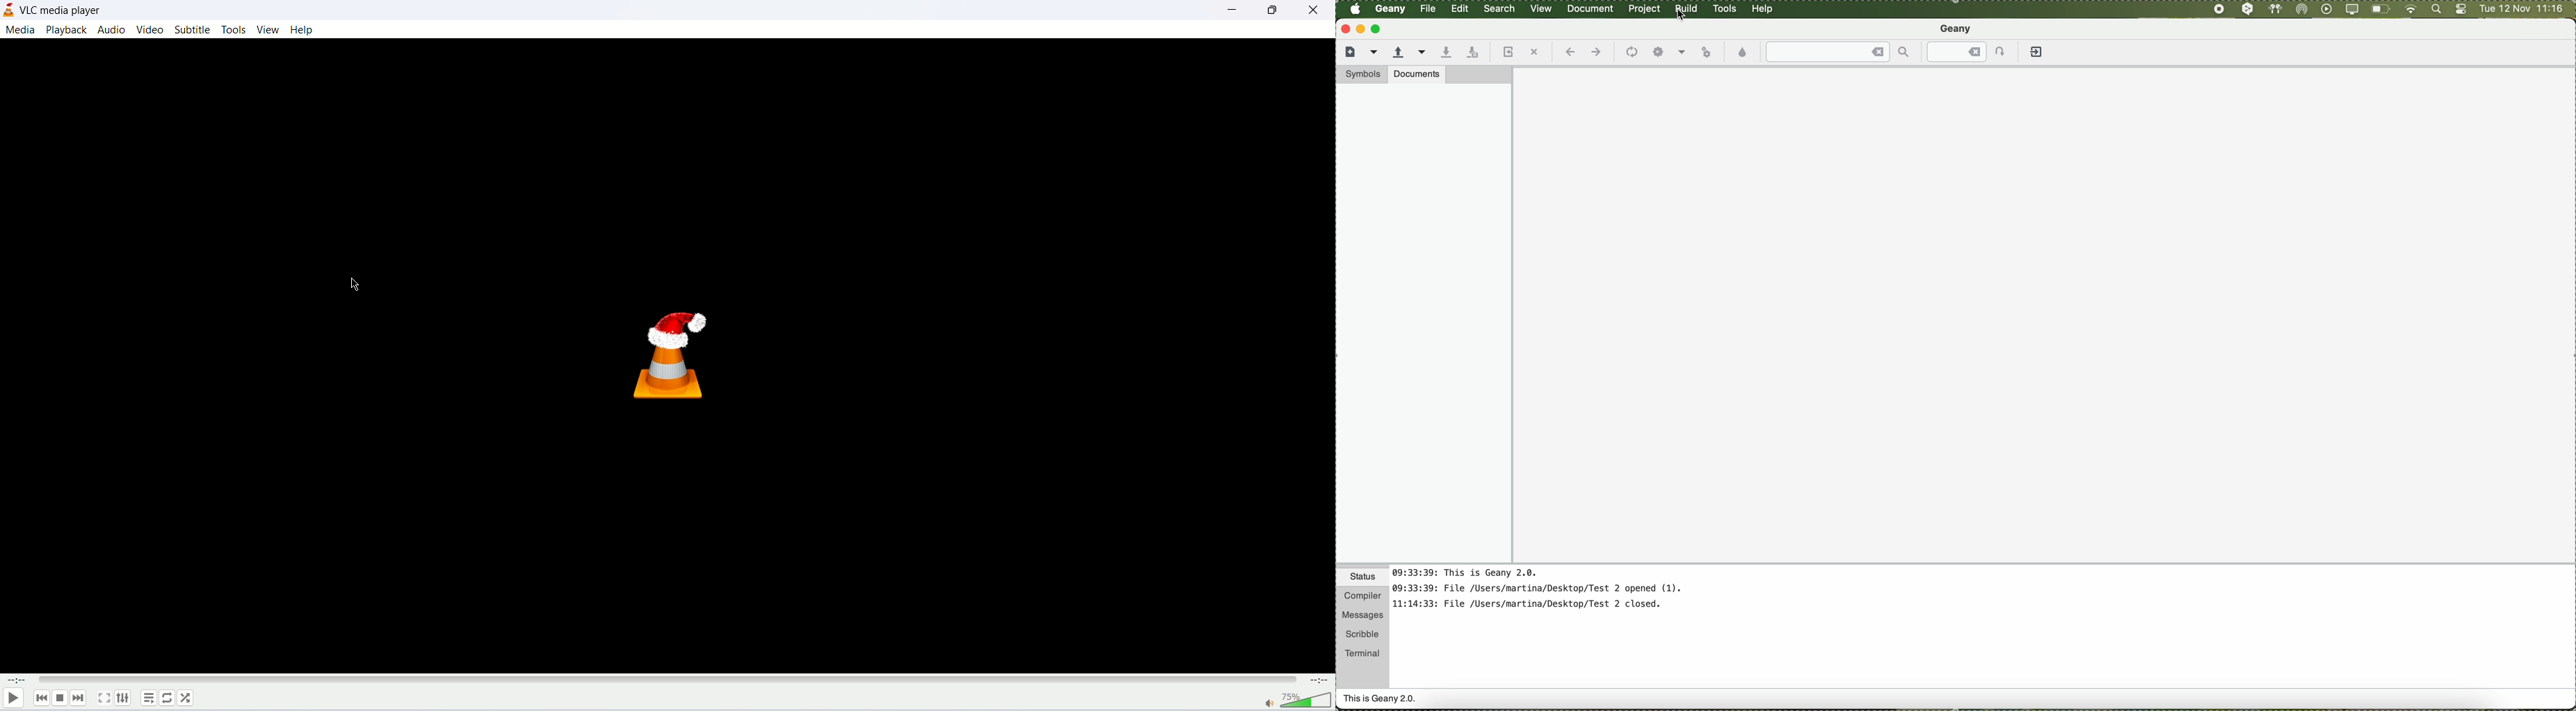  What do you see at coordinates (2302, 9) in the screenshot?
I see `airdrop` at bounding box center [2302, 9].